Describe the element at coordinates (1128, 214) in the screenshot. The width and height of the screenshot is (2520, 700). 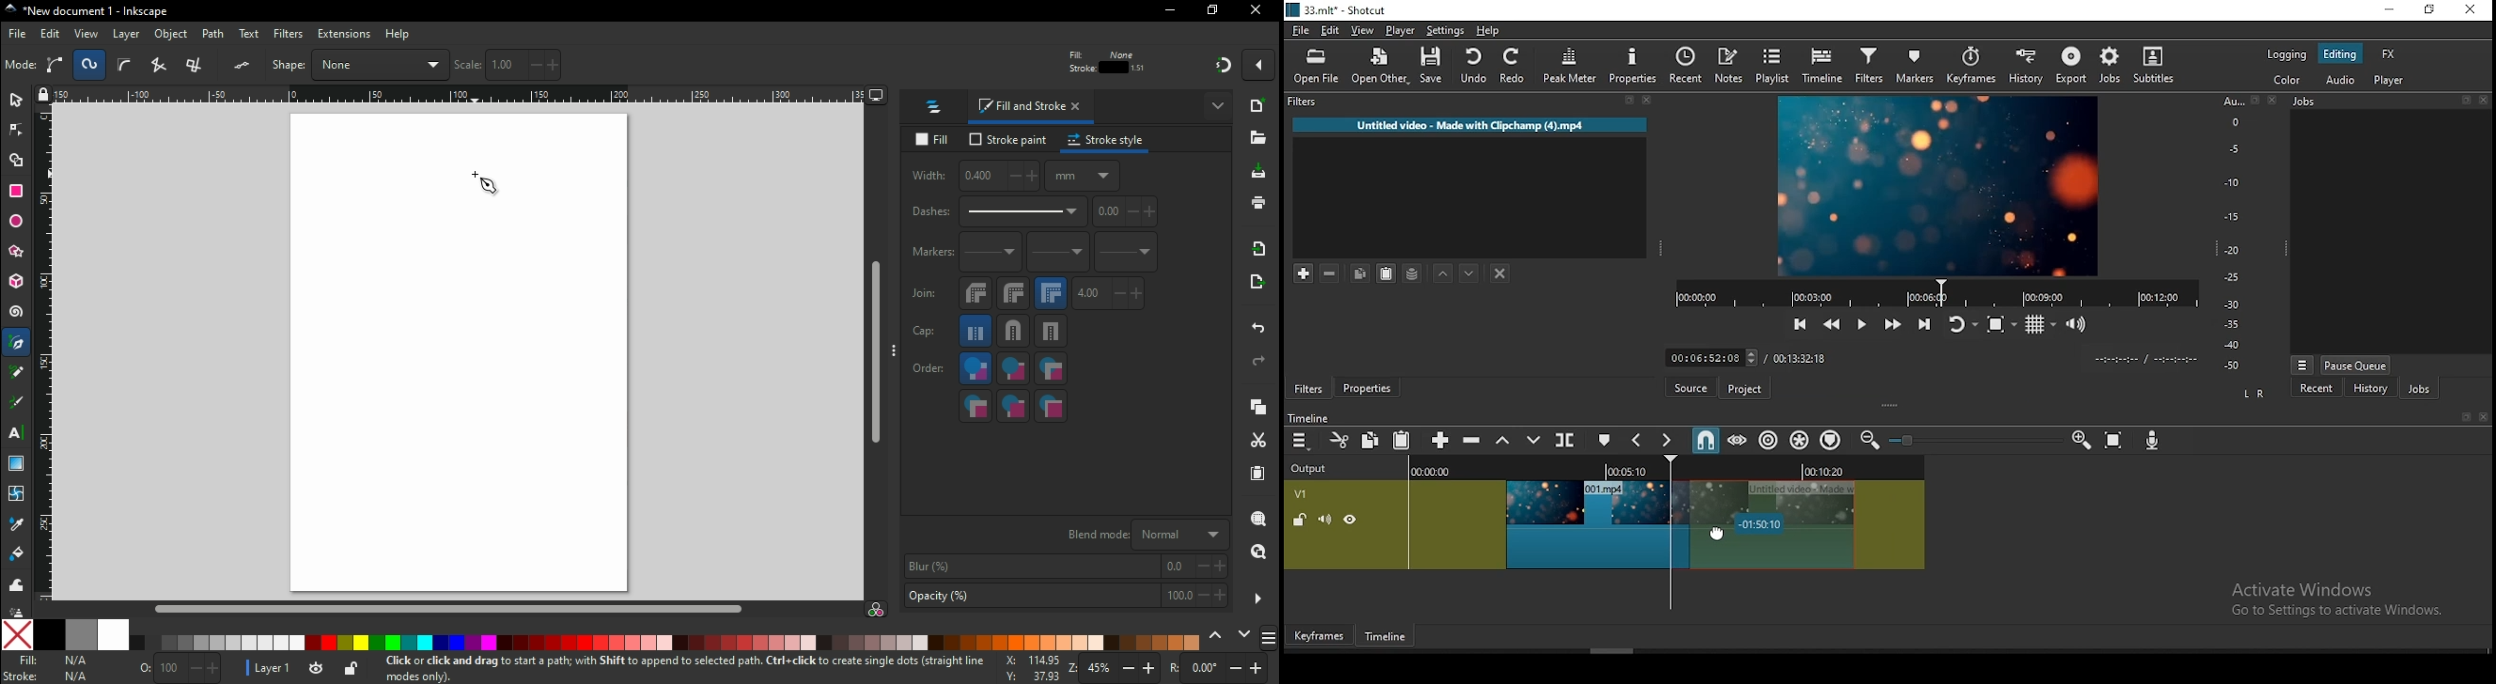
I see `pattern offset` at that location.